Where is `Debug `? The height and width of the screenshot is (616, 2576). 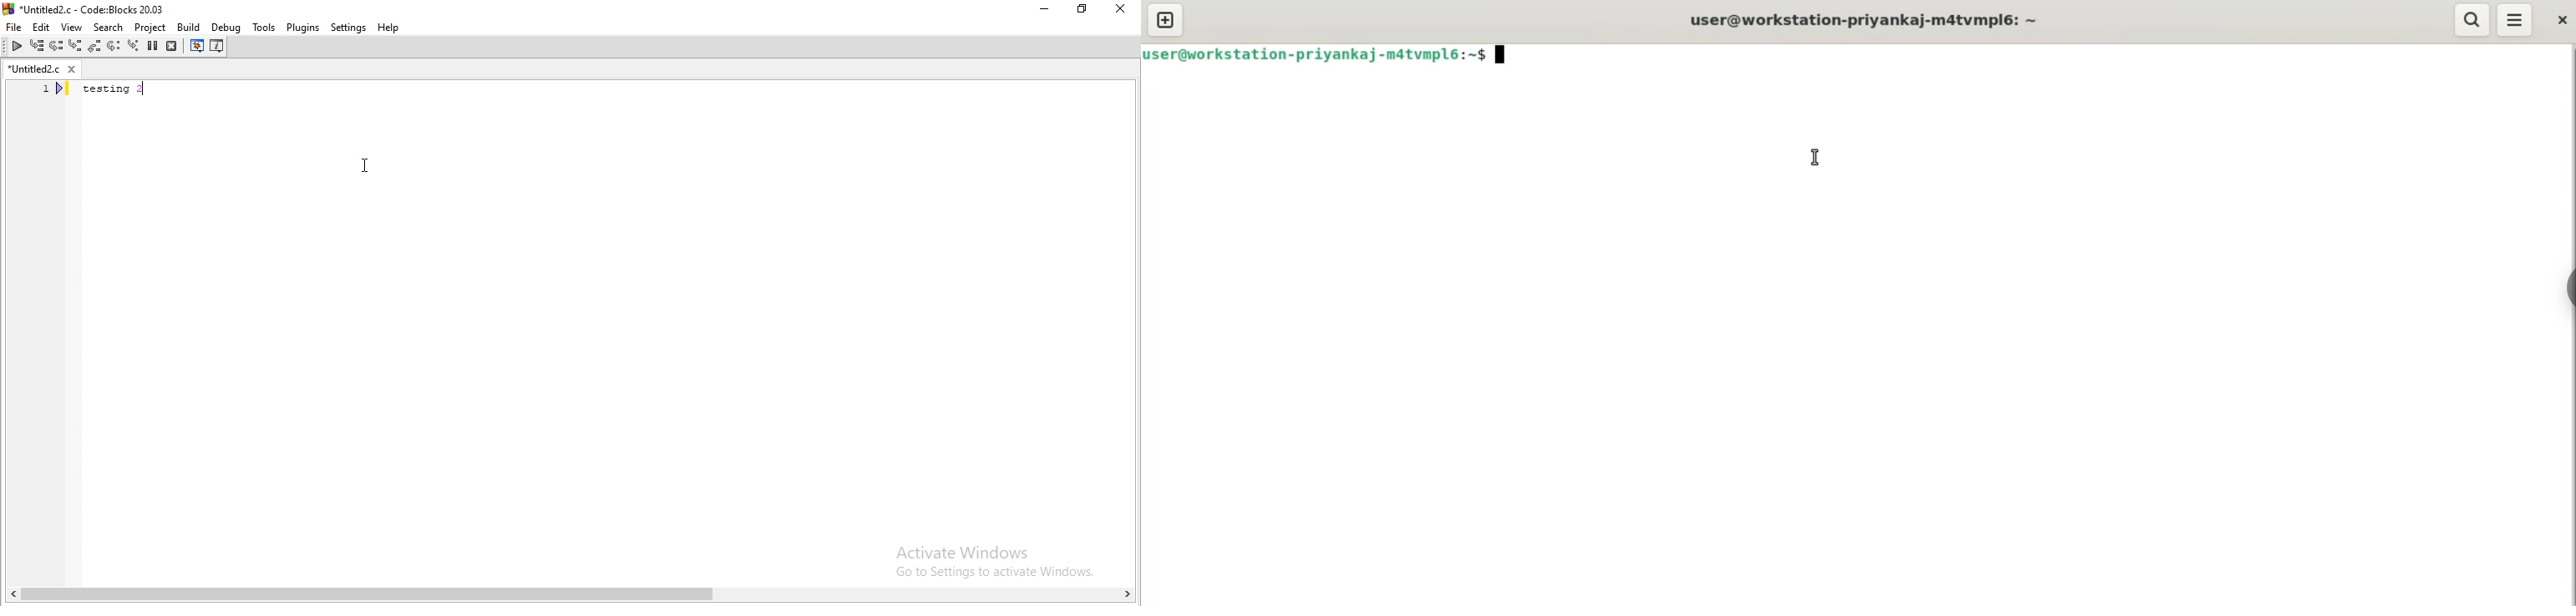
Debug  is located at coordinates (226, 28).